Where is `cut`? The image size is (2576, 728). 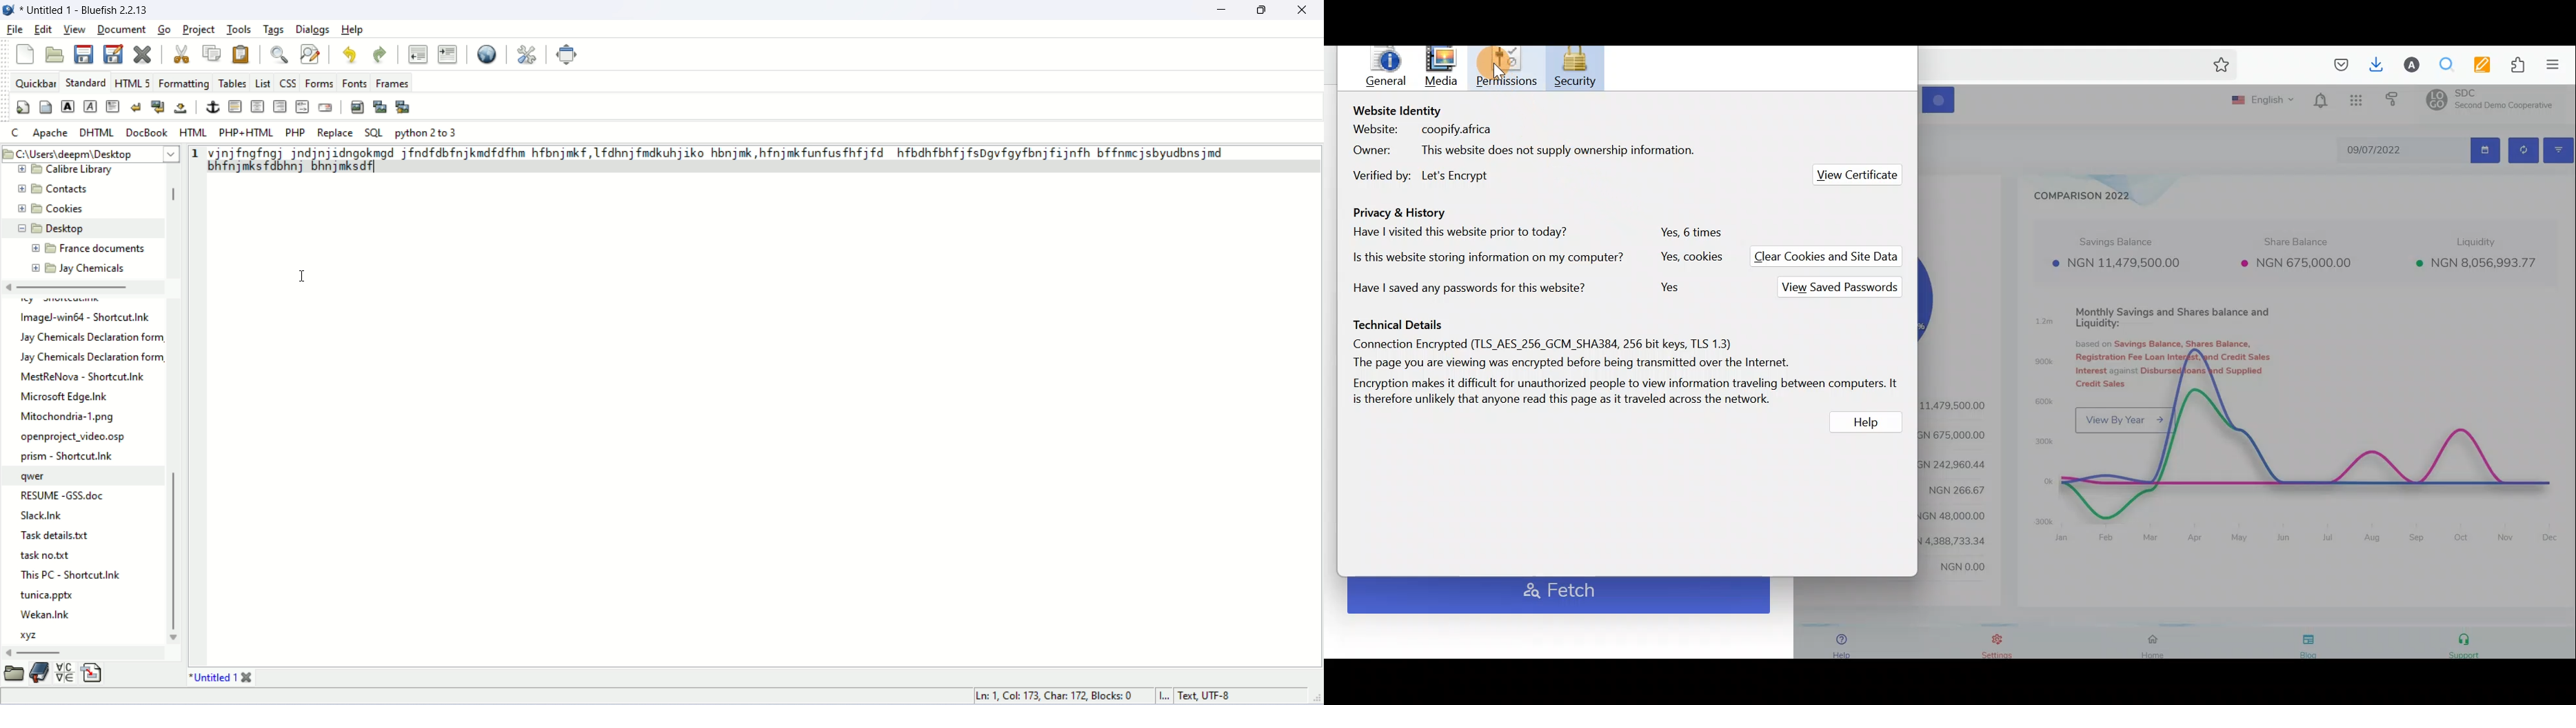 cut is located at coordinates (180, 53).